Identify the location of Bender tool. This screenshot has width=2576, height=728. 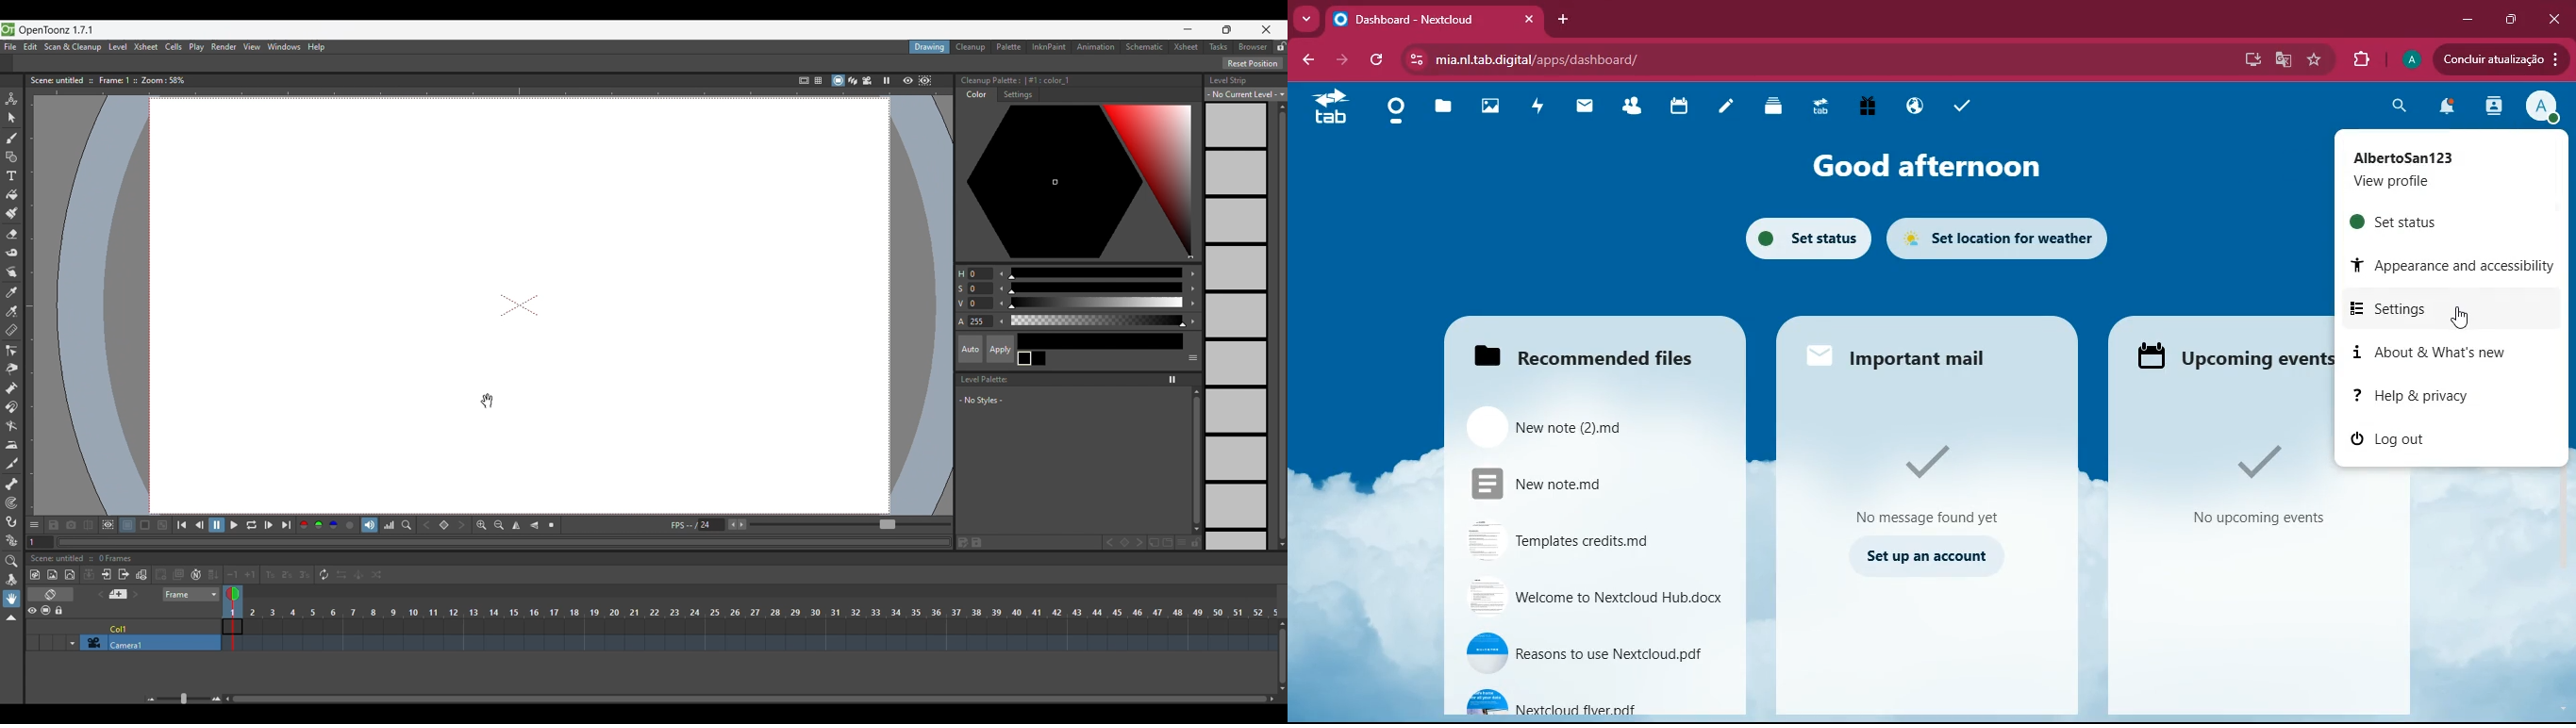
(11, 426).